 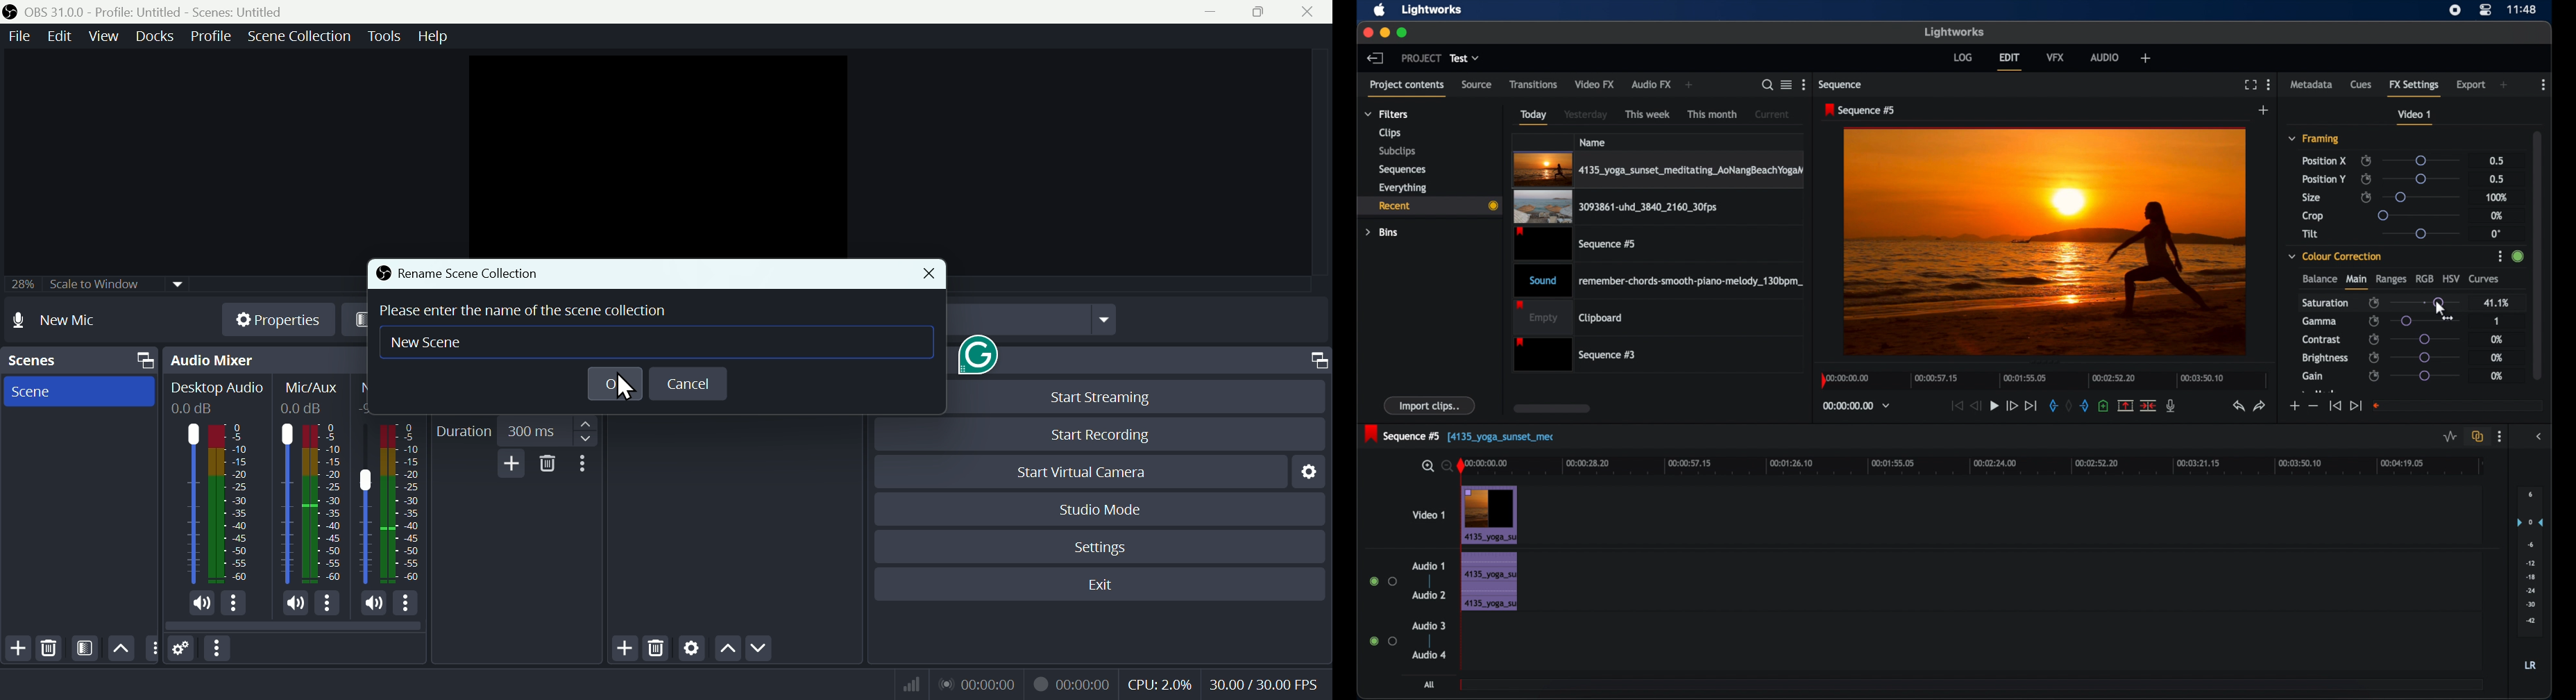 What do you see at coordinates (1533, 117) in the screenshot?
I see `today` at bounding box center [1533, 117].